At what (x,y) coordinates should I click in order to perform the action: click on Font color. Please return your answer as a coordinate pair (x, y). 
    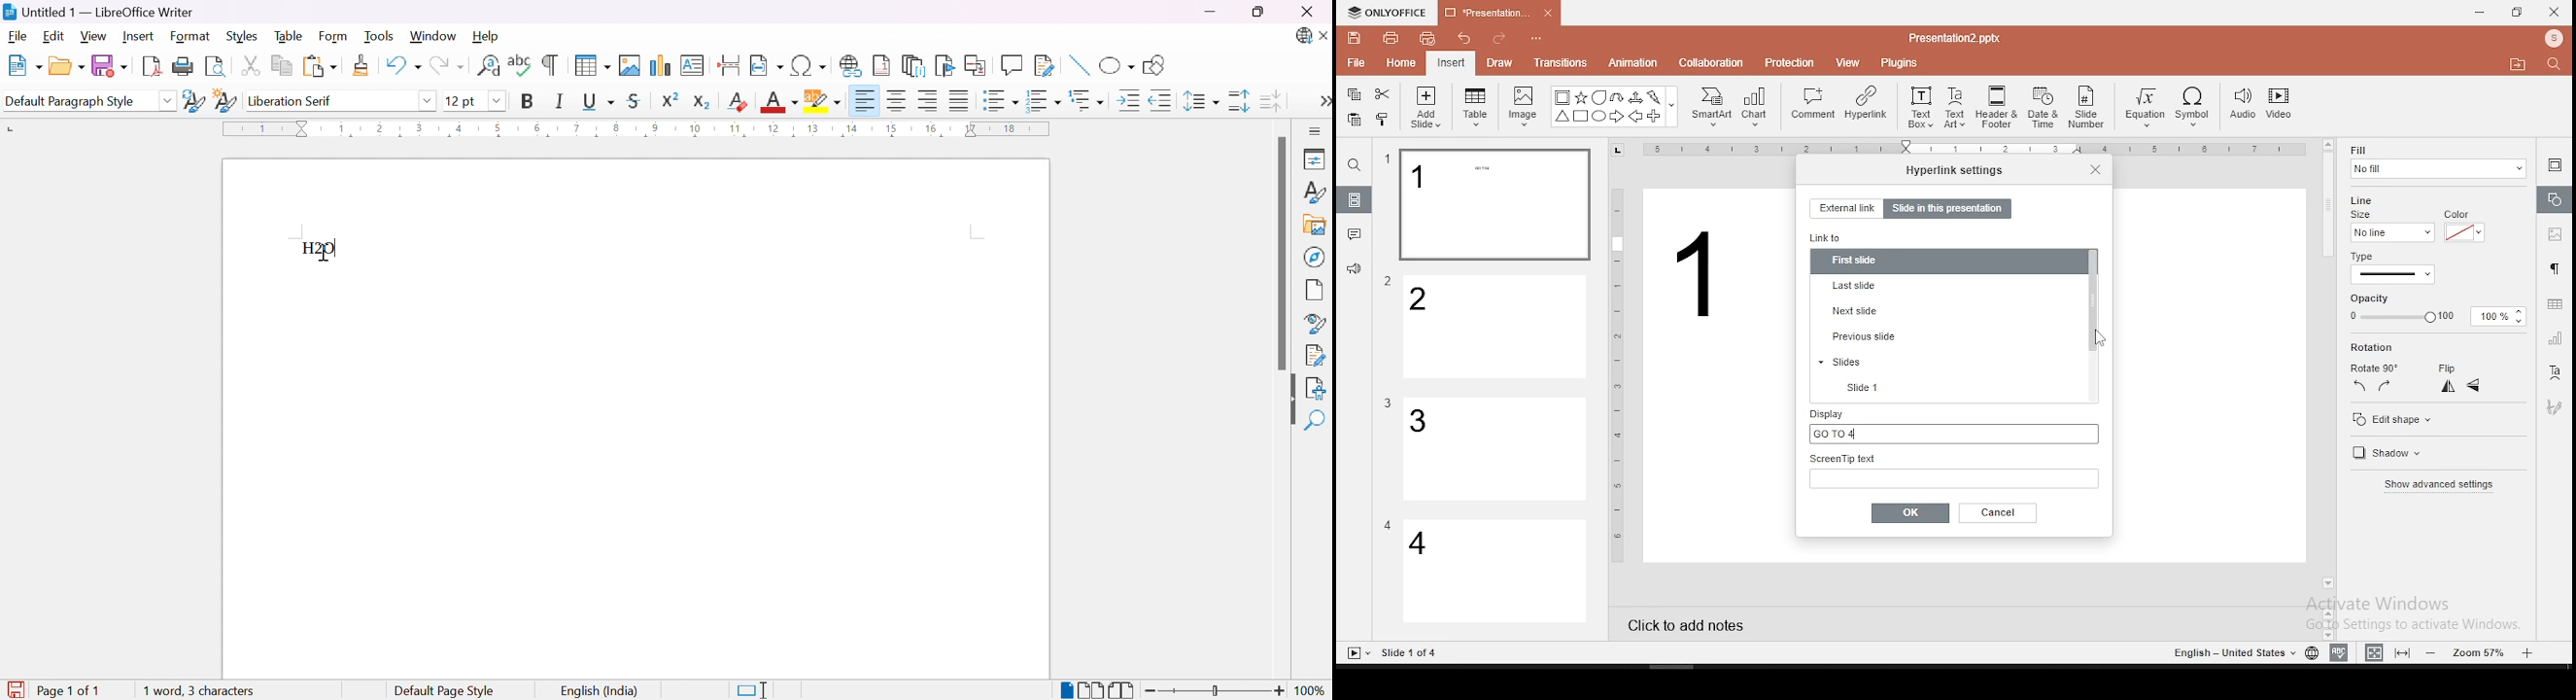
    Looking at the image, I should click on (782, 102).